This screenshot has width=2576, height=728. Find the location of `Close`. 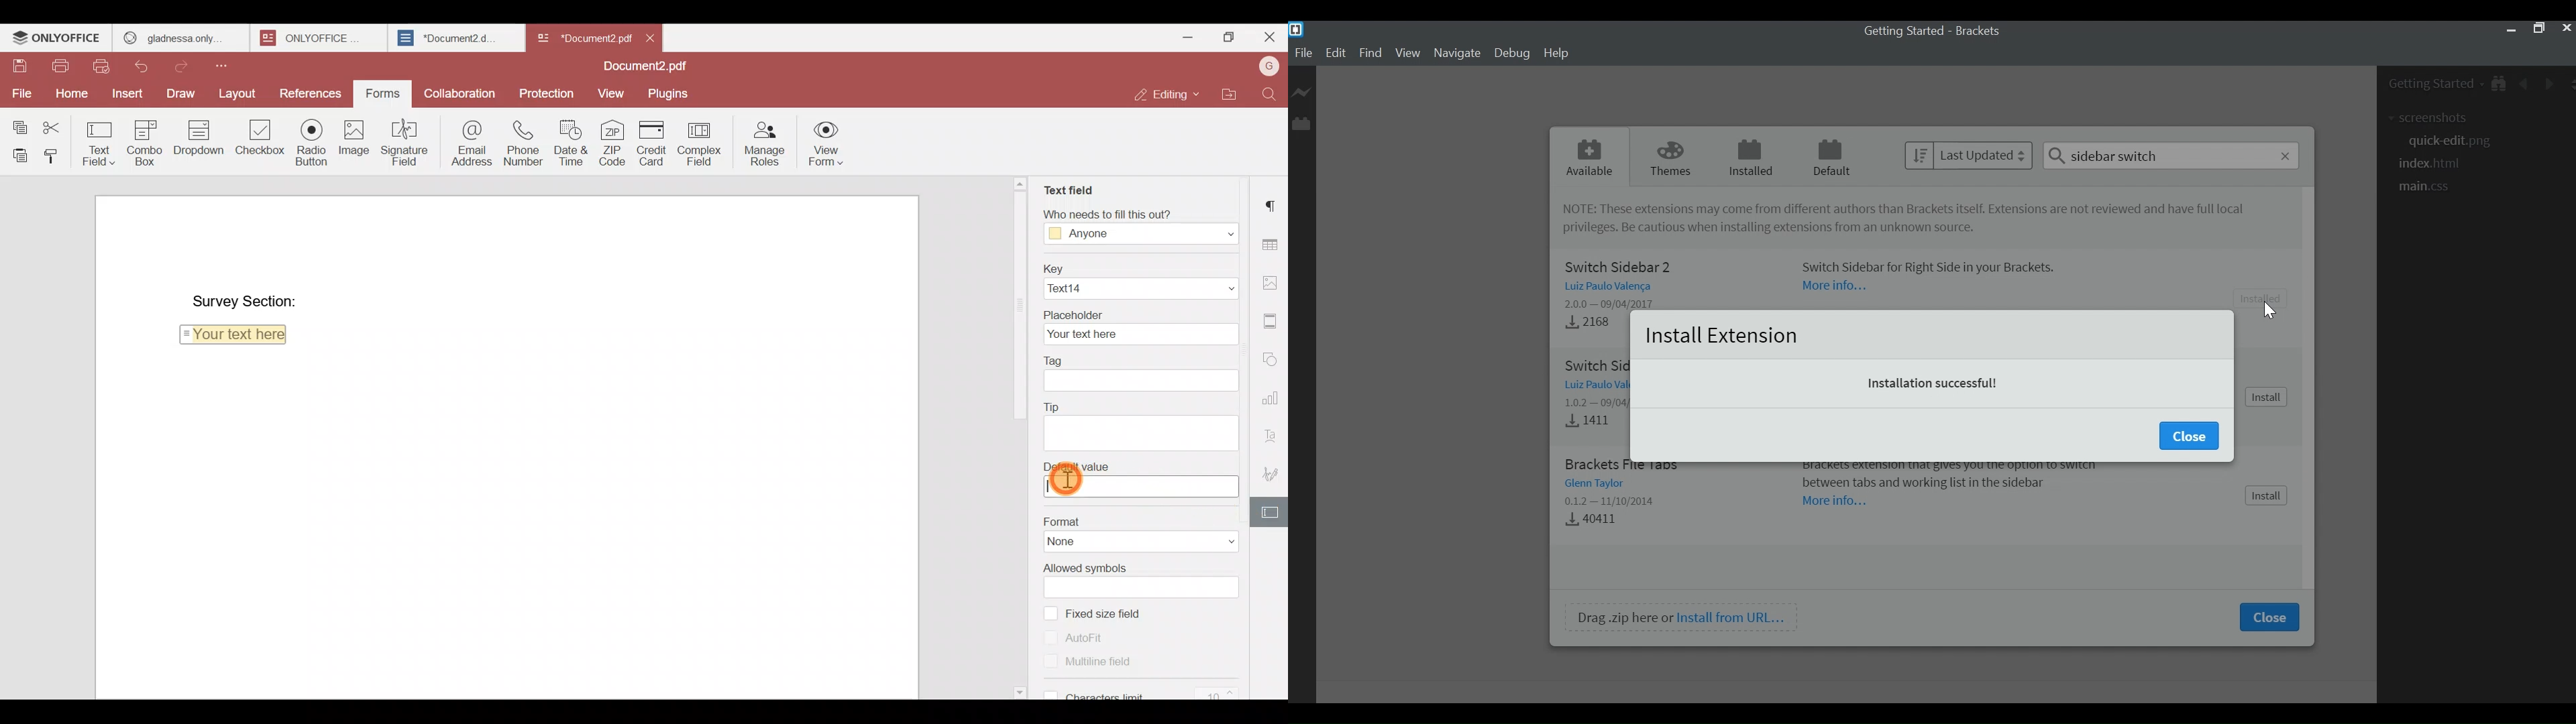

Close is located at coordinates (651, 37).